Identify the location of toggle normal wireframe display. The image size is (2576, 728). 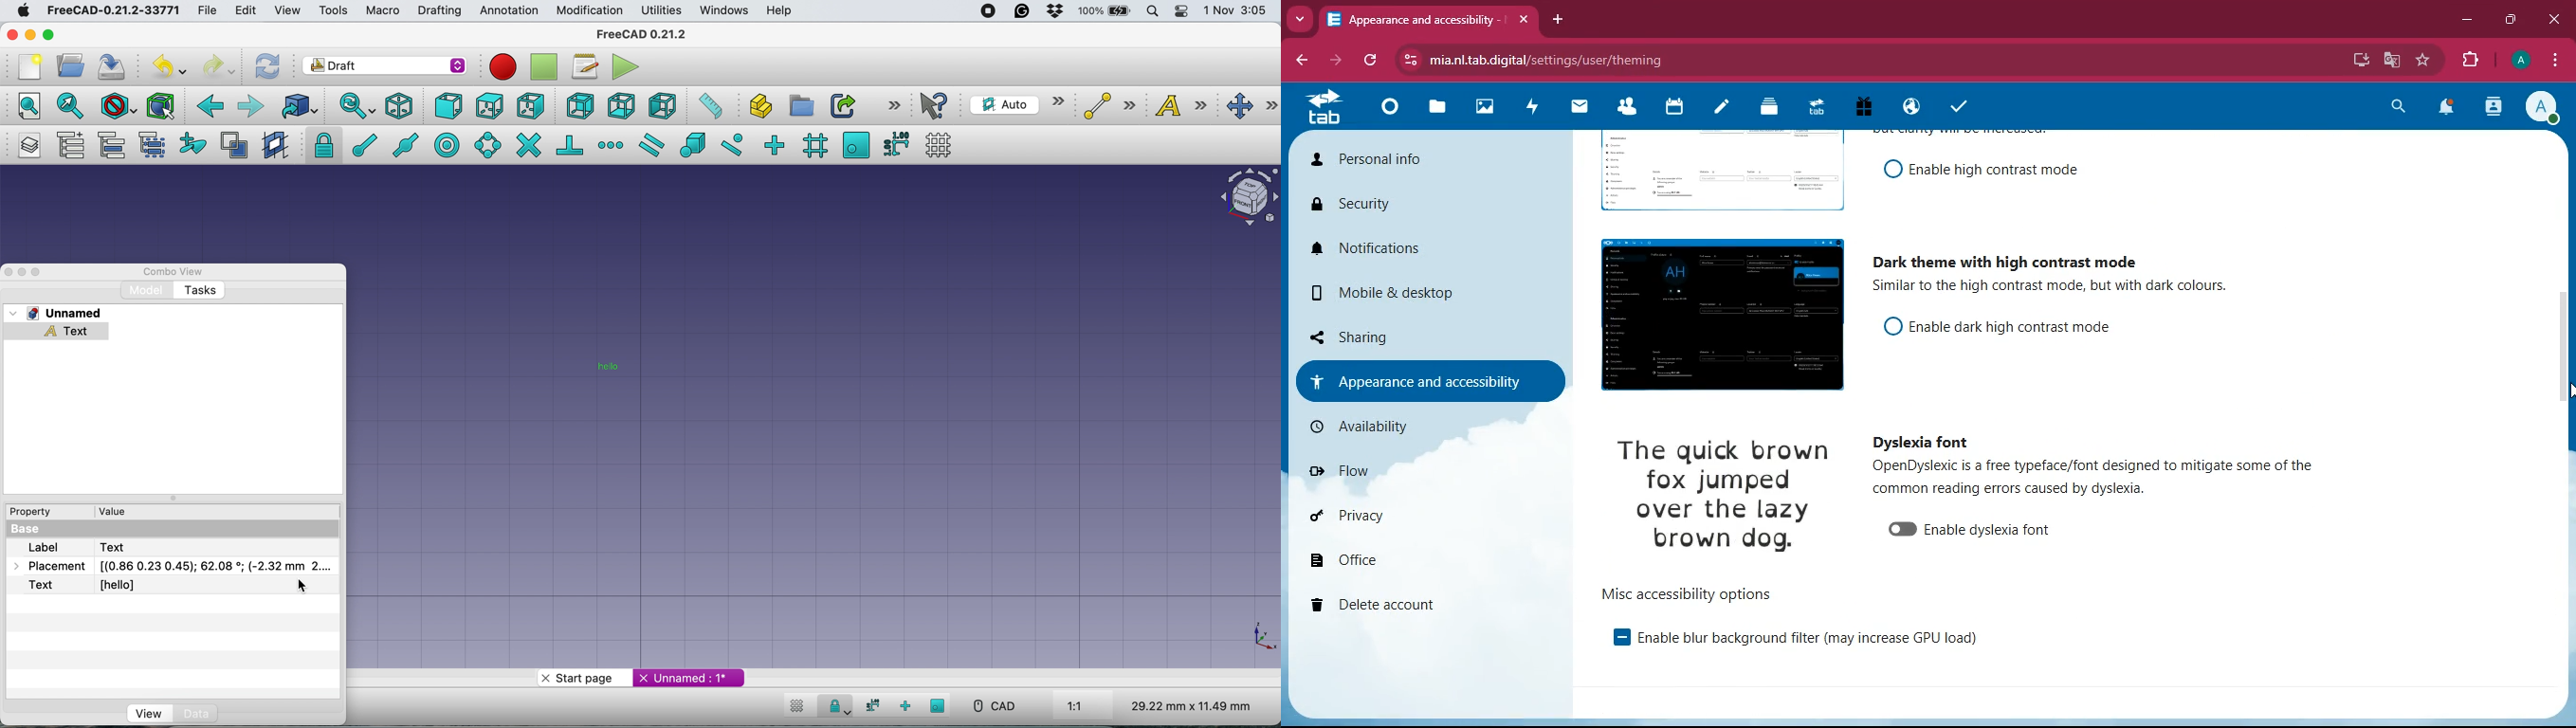
(233, 144).